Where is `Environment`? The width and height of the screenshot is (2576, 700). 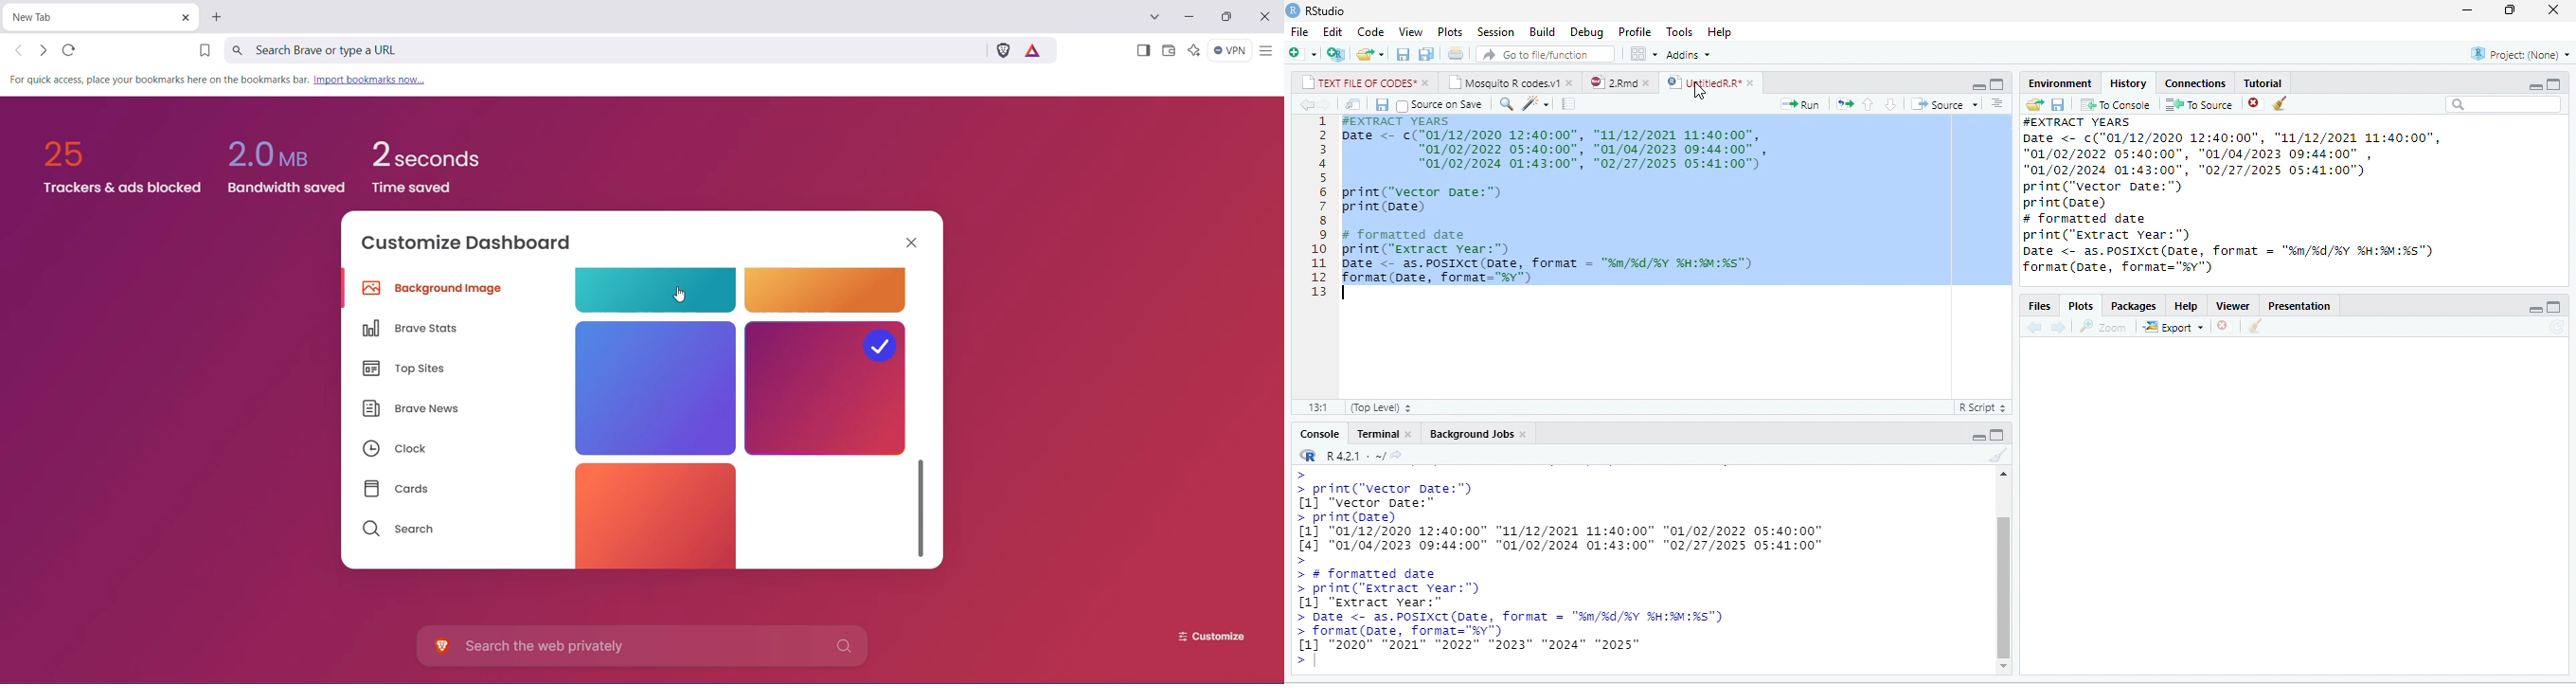 Environment is located at coordinates (2061, 83).